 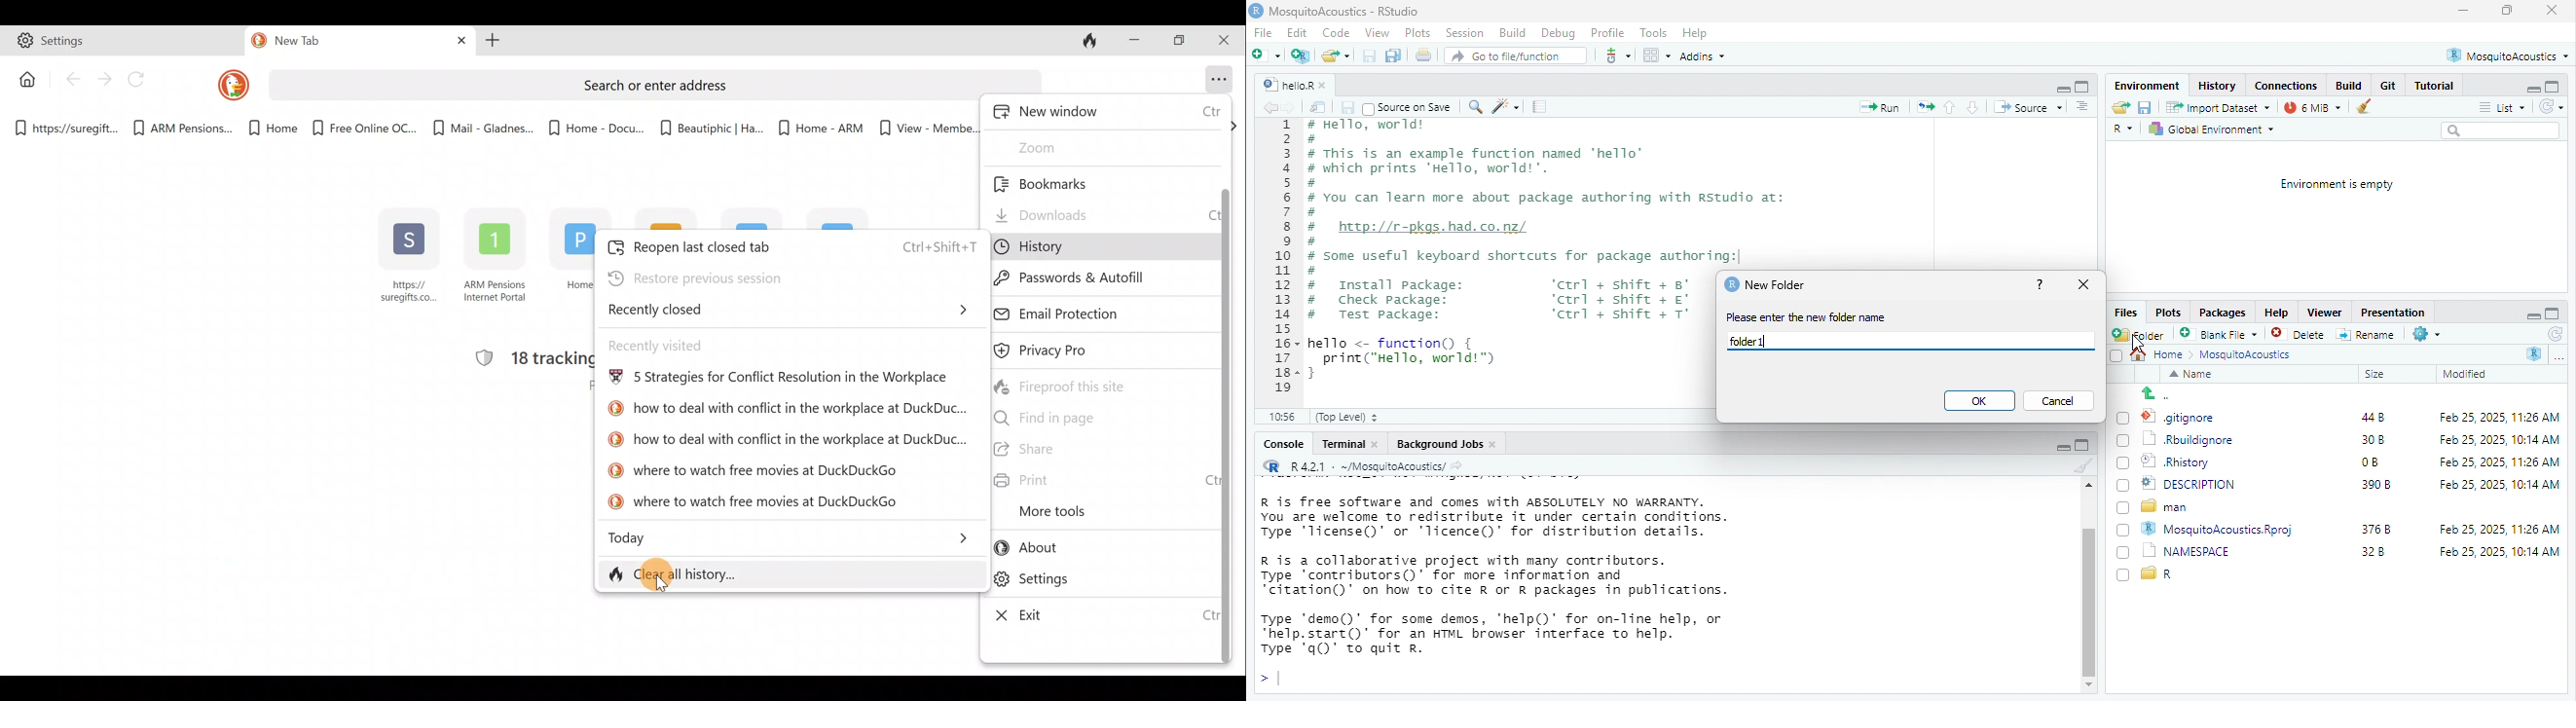 What do you see at coordinates (2185, 419) in the screenshot?
I see ` .gitignore` at bounding box center [2185, 419].